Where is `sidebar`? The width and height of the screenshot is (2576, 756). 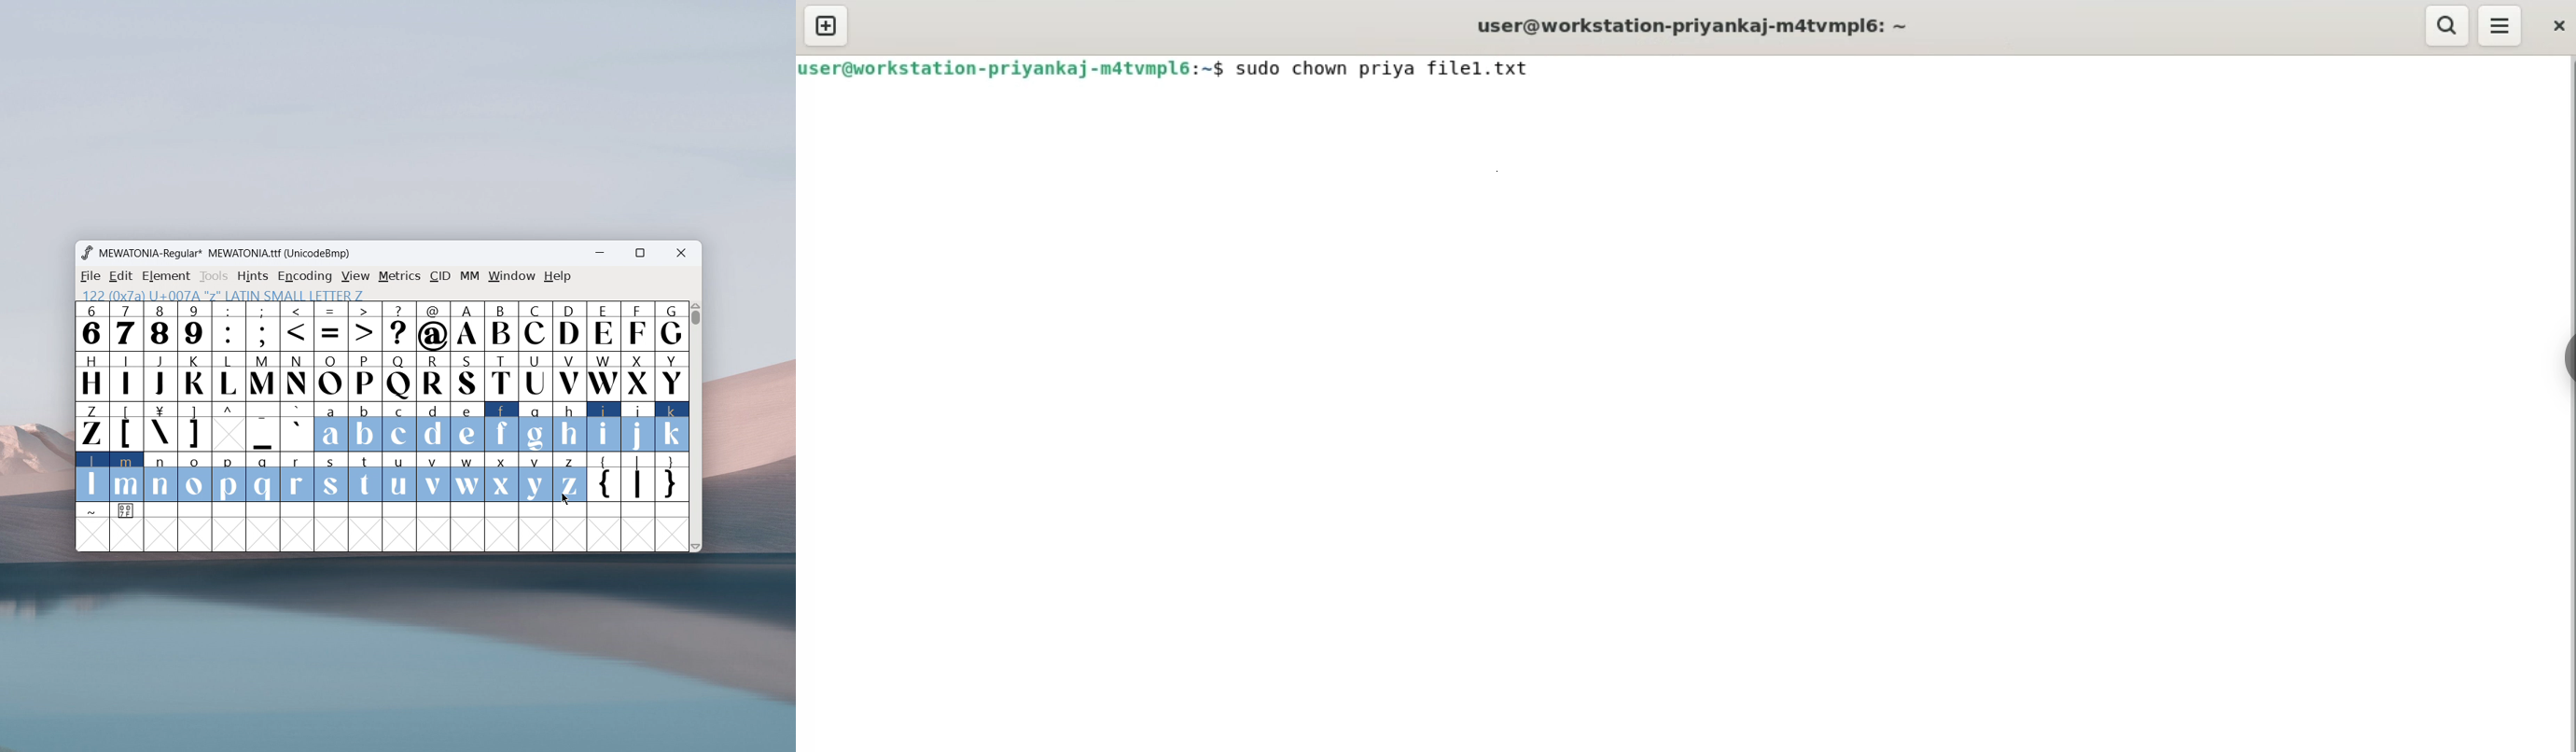 sidebar is located at coordinates (2565, 356).